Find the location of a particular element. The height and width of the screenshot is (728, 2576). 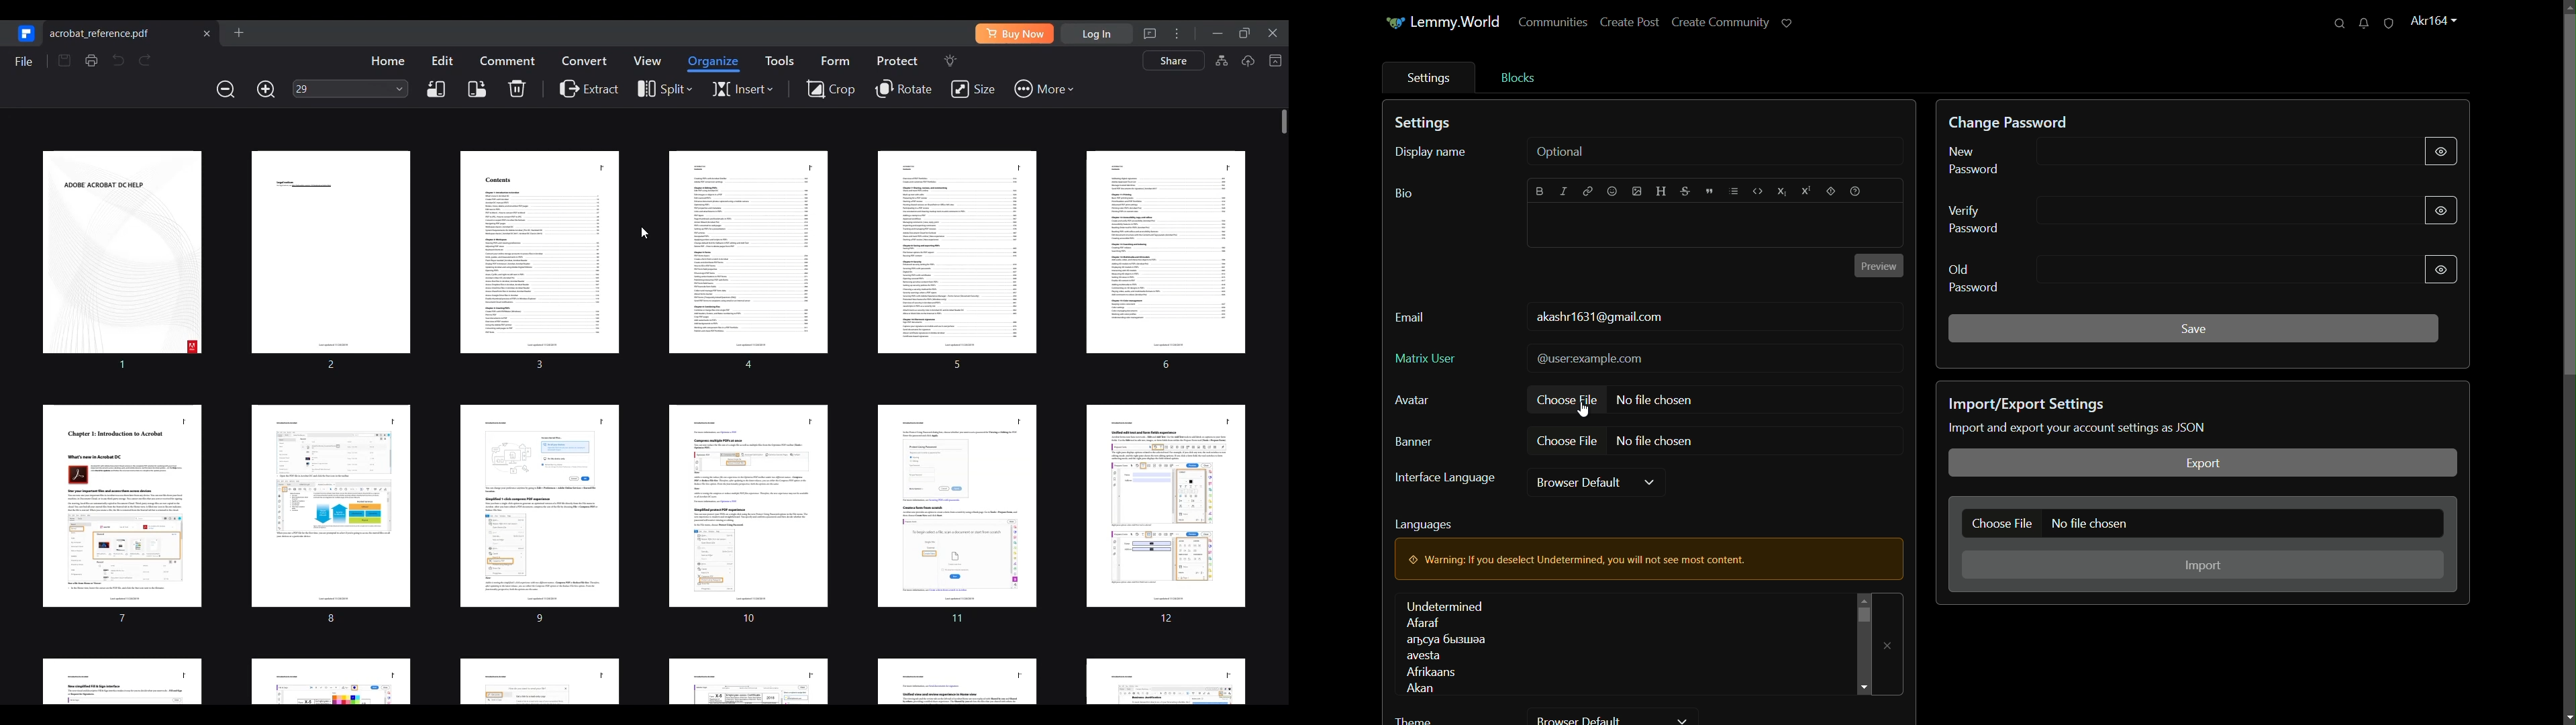

code is located at coordinates (1757, 191).